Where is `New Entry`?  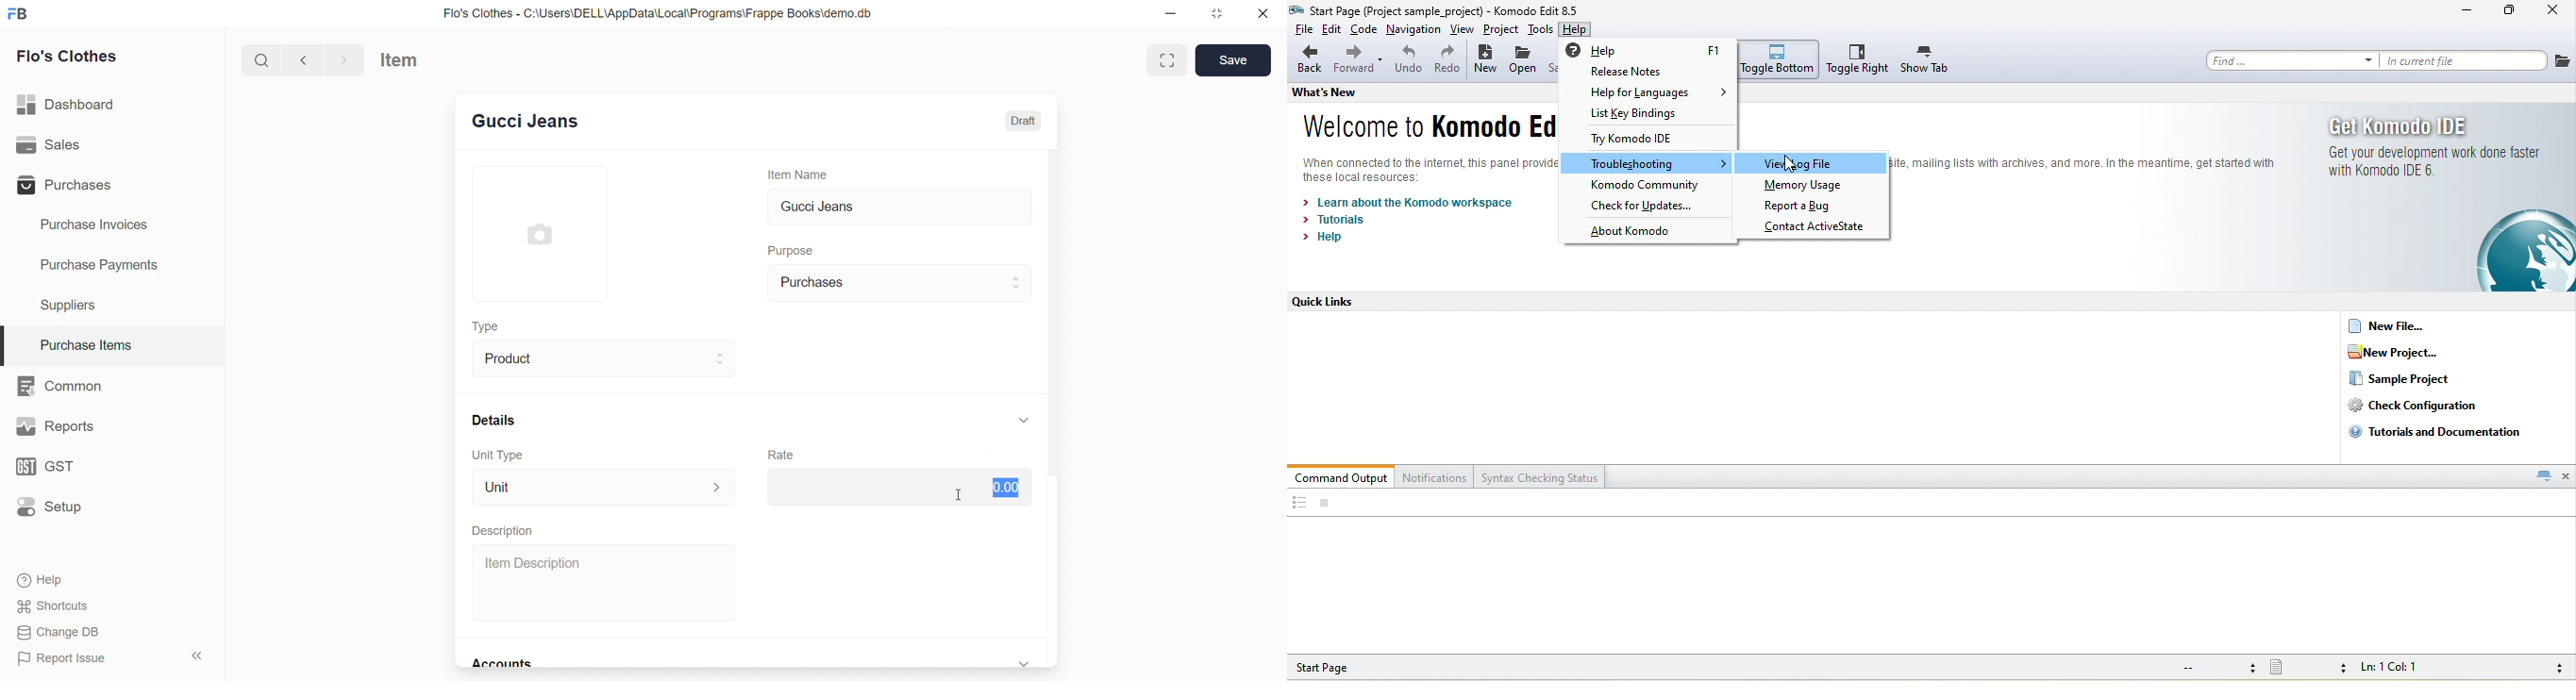
New Entry is located at coordinates (526, 123).